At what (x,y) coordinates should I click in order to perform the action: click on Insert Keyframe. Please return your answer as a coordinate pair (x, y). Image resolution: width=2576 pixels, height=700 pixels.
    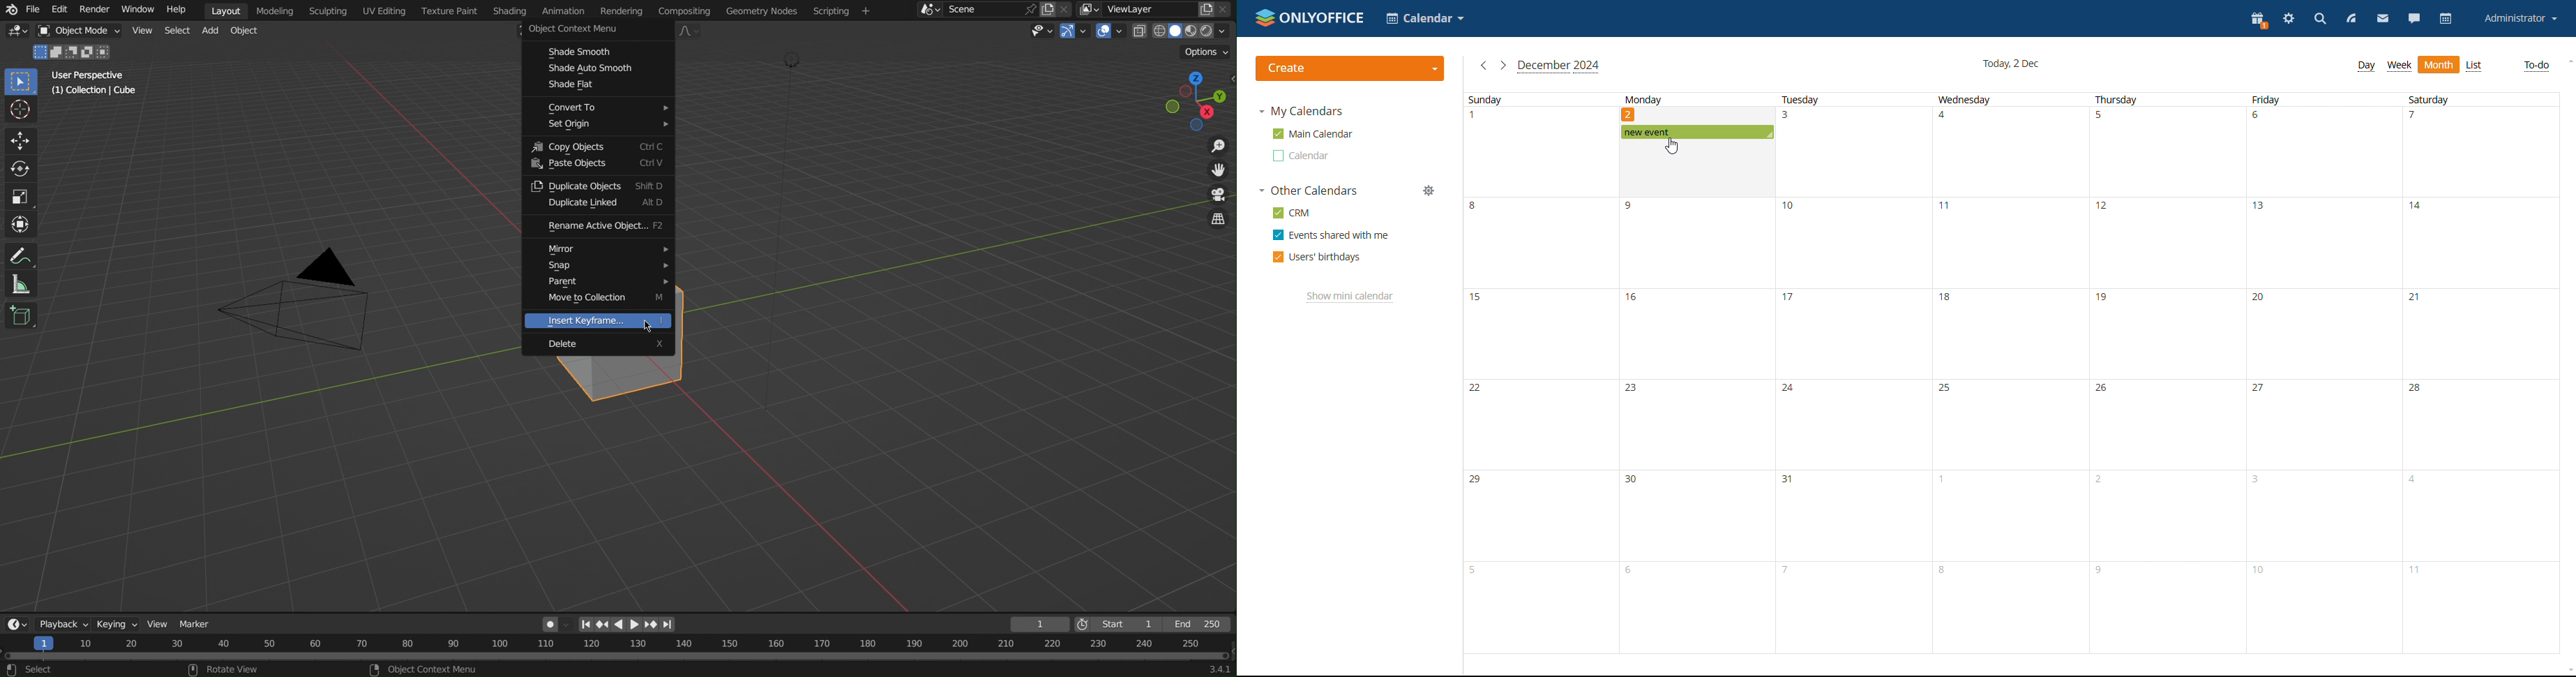
    Looking at the image, I should click on (598, 321).